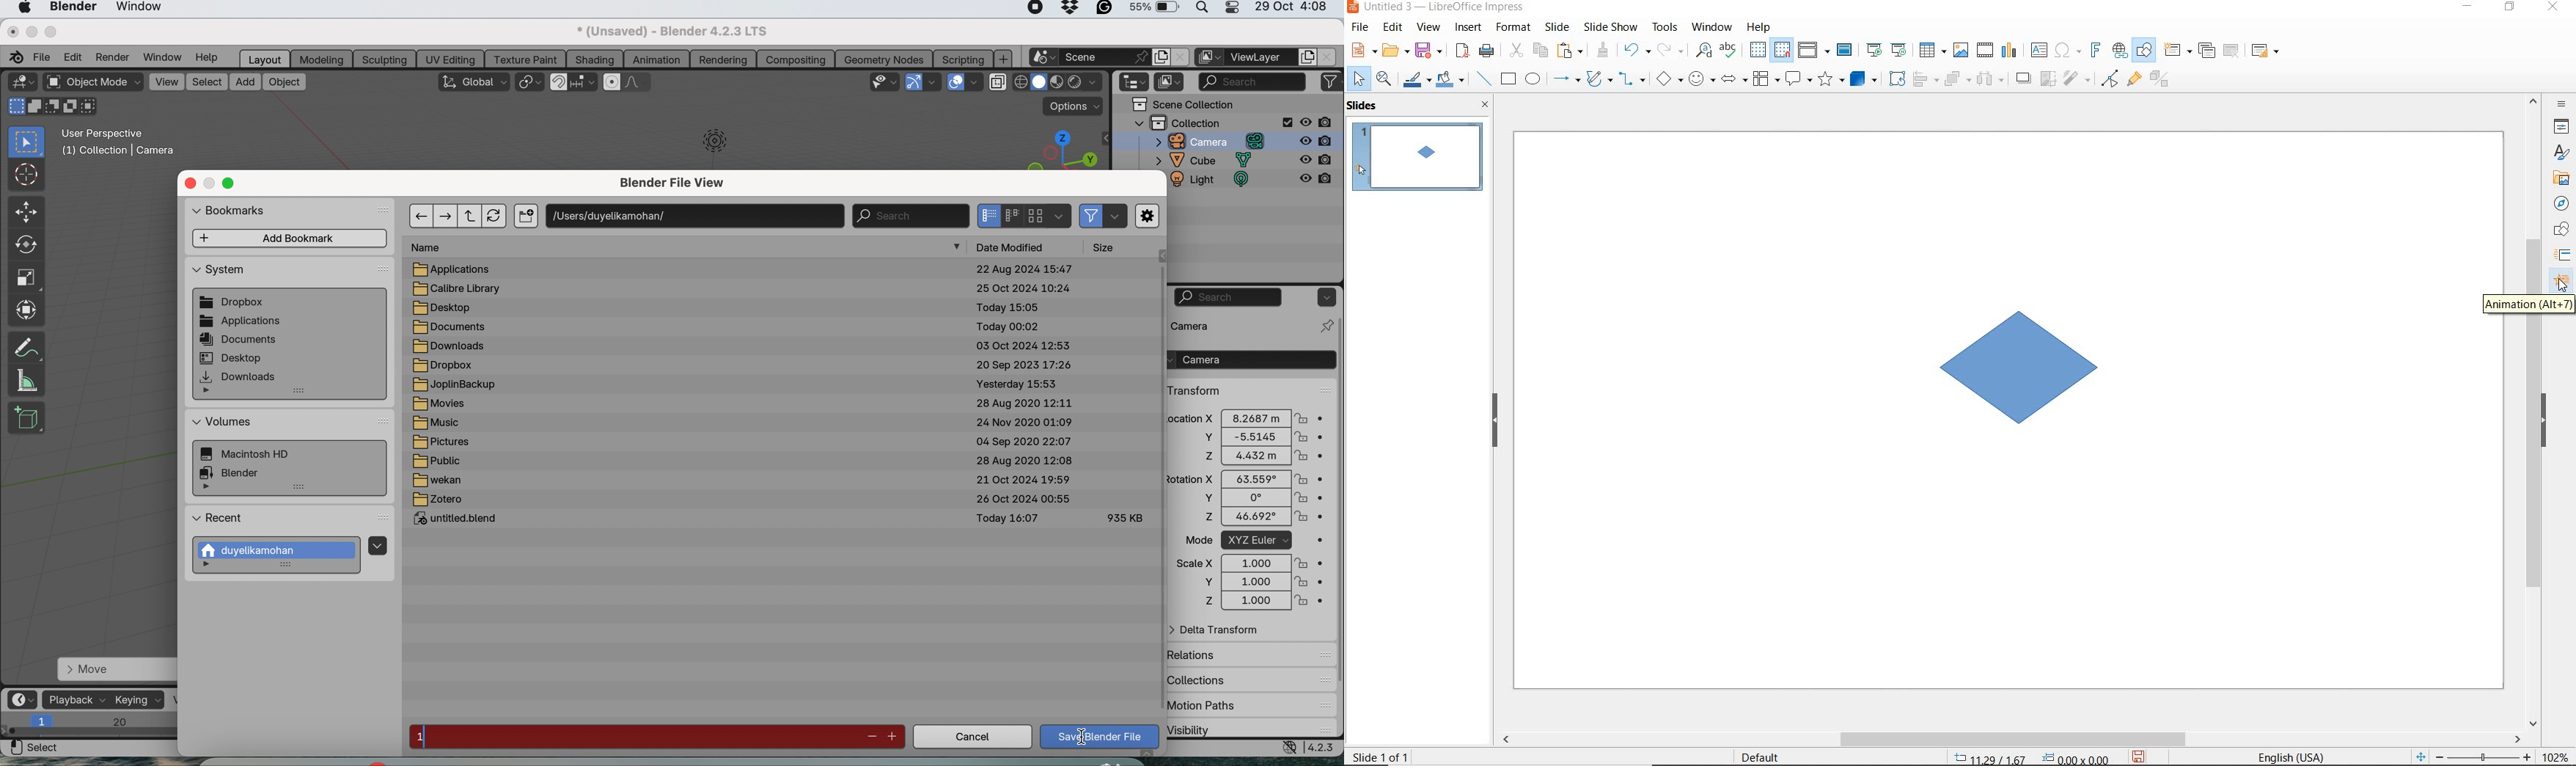 The image size is (2576, 784). What do you see at coordinates (1018, 246) in the screenshot?
I see `date modified` at bounding box center [1018, 246].